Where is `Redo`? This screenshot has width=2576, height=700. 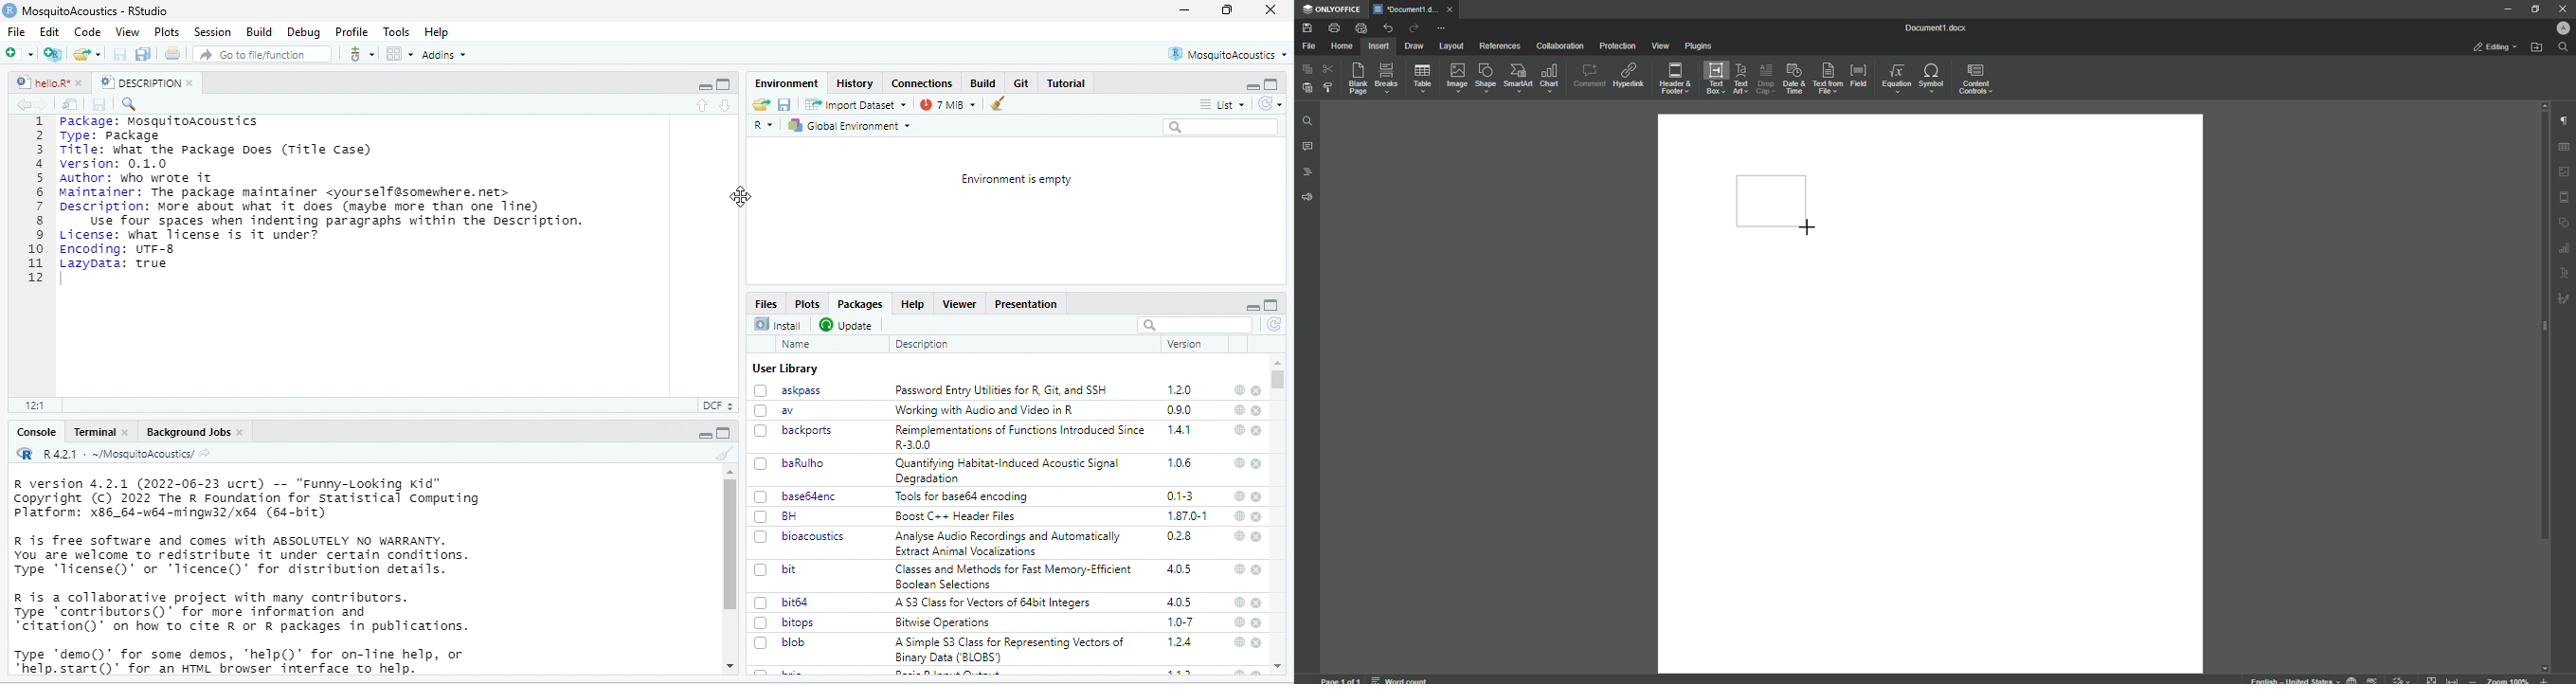 Redo is located at coordinates (1413, 29).